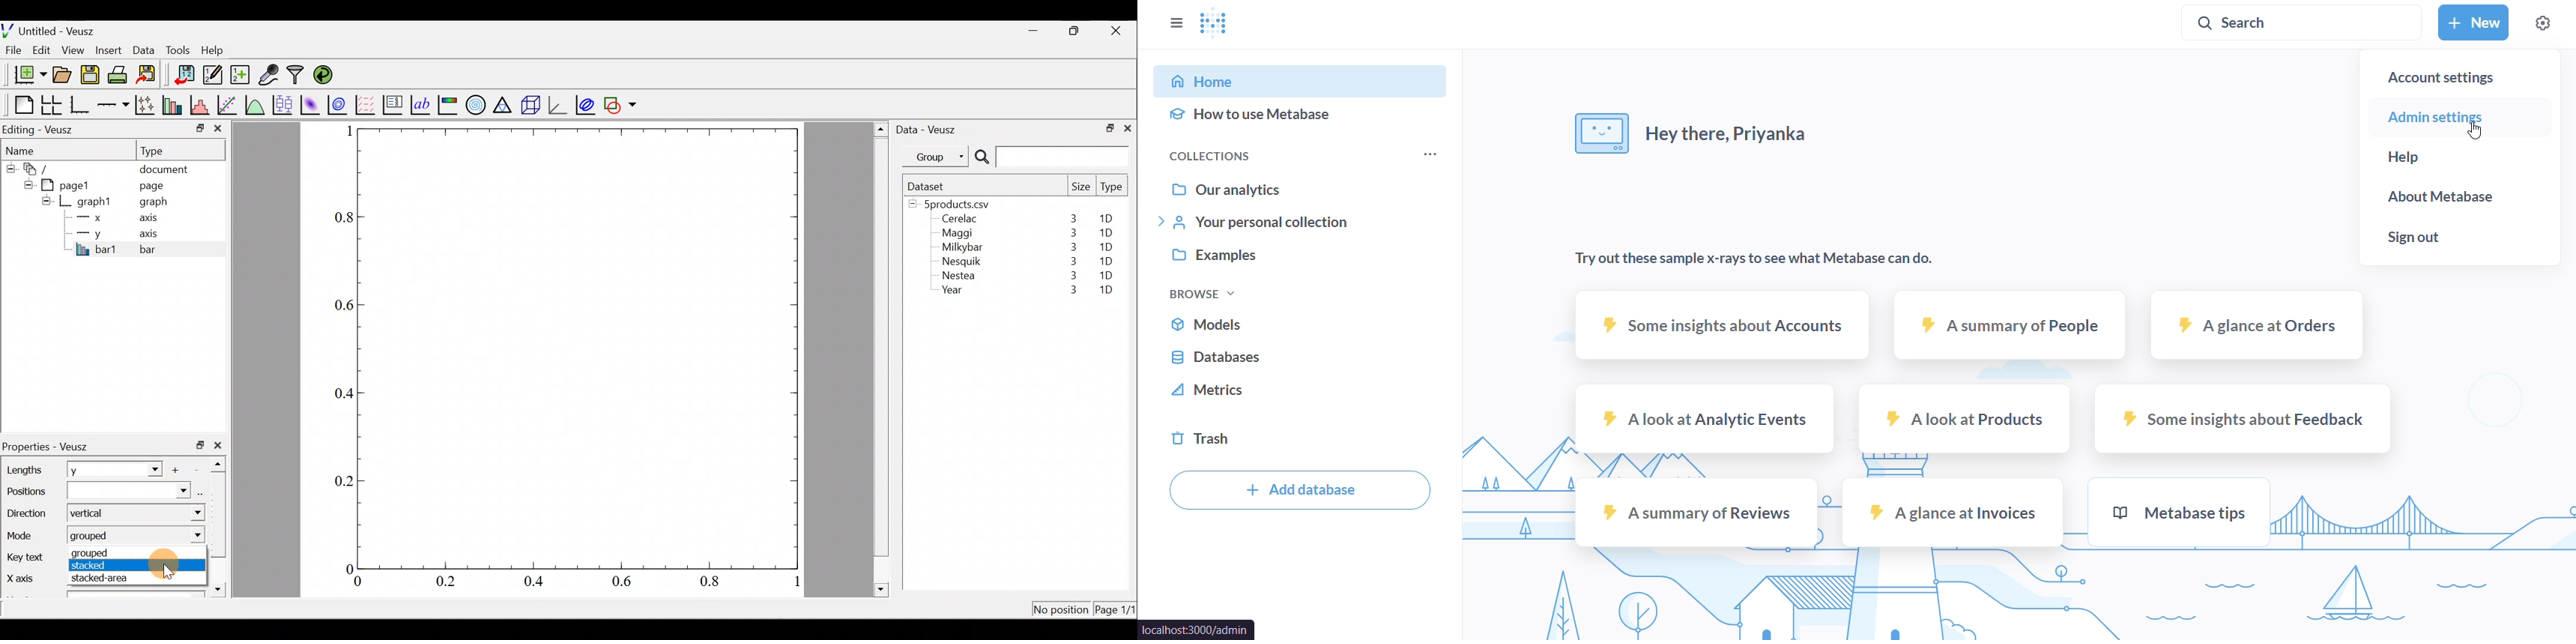  I want to click on try out these sample x-ray to see what metabse can do., so click(1768, 259).